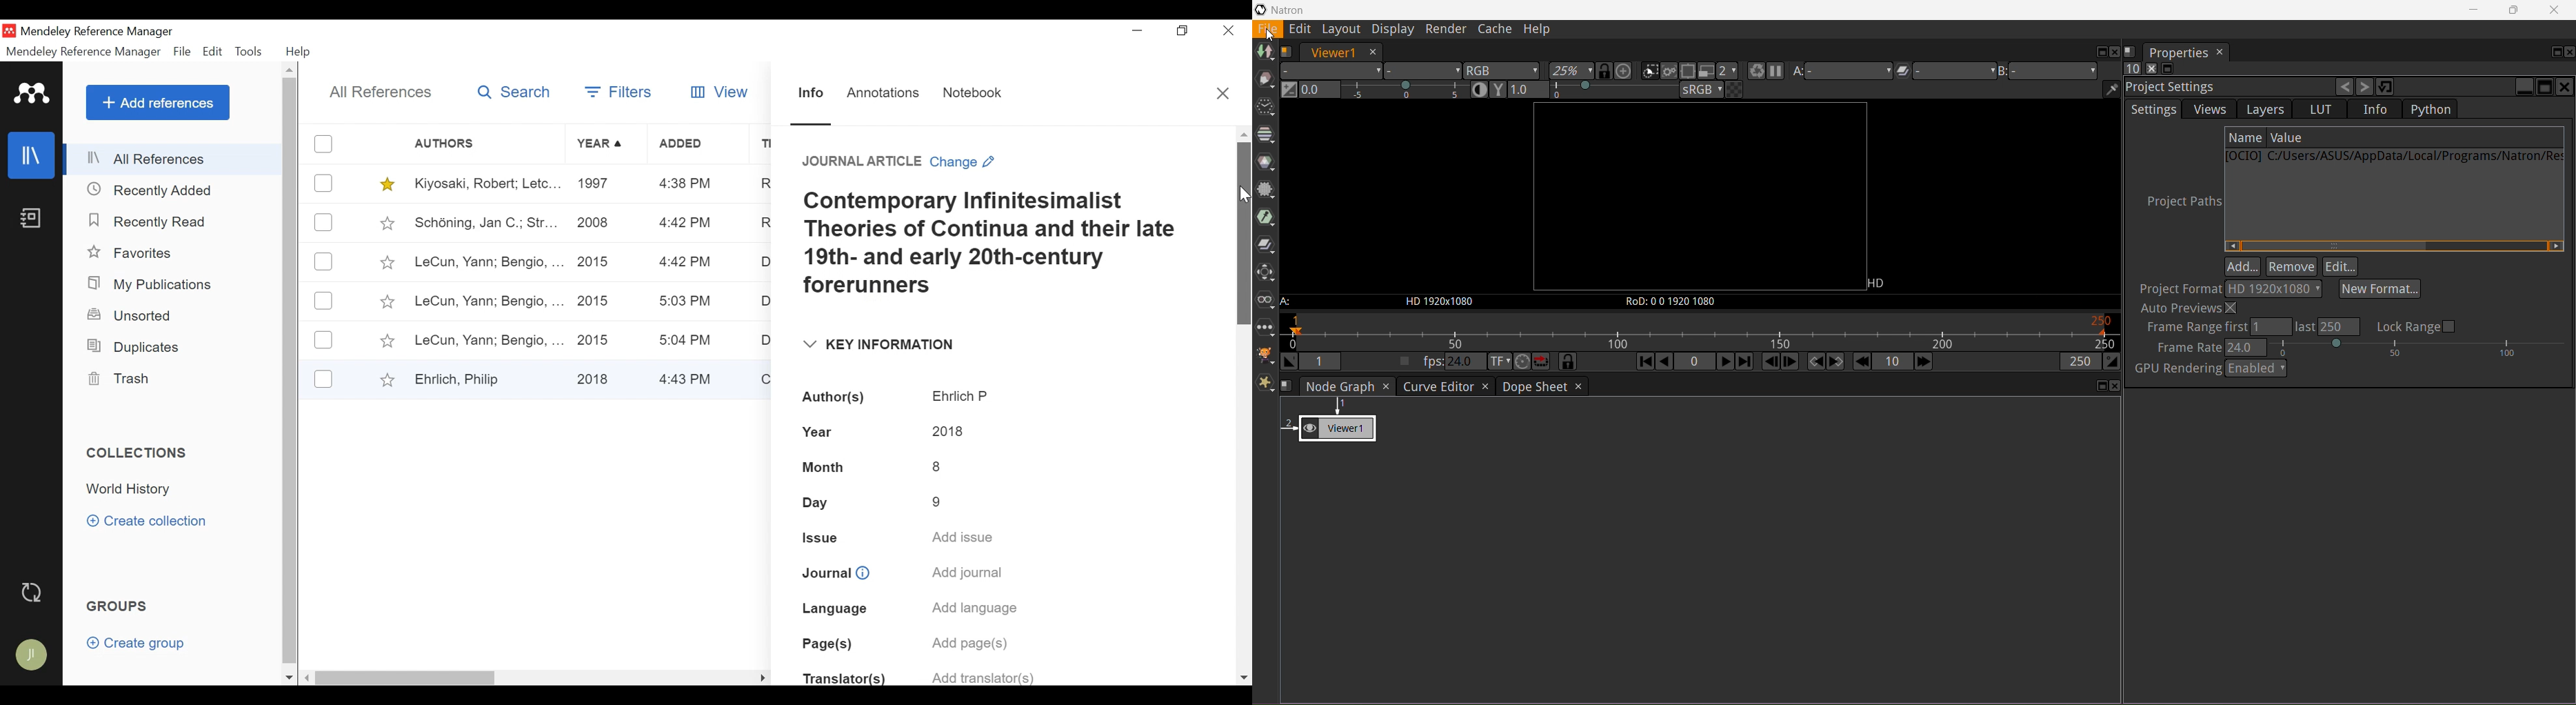  Describe the element at coordinates (825, 503) in the screenshot. I see `Day` at that location.